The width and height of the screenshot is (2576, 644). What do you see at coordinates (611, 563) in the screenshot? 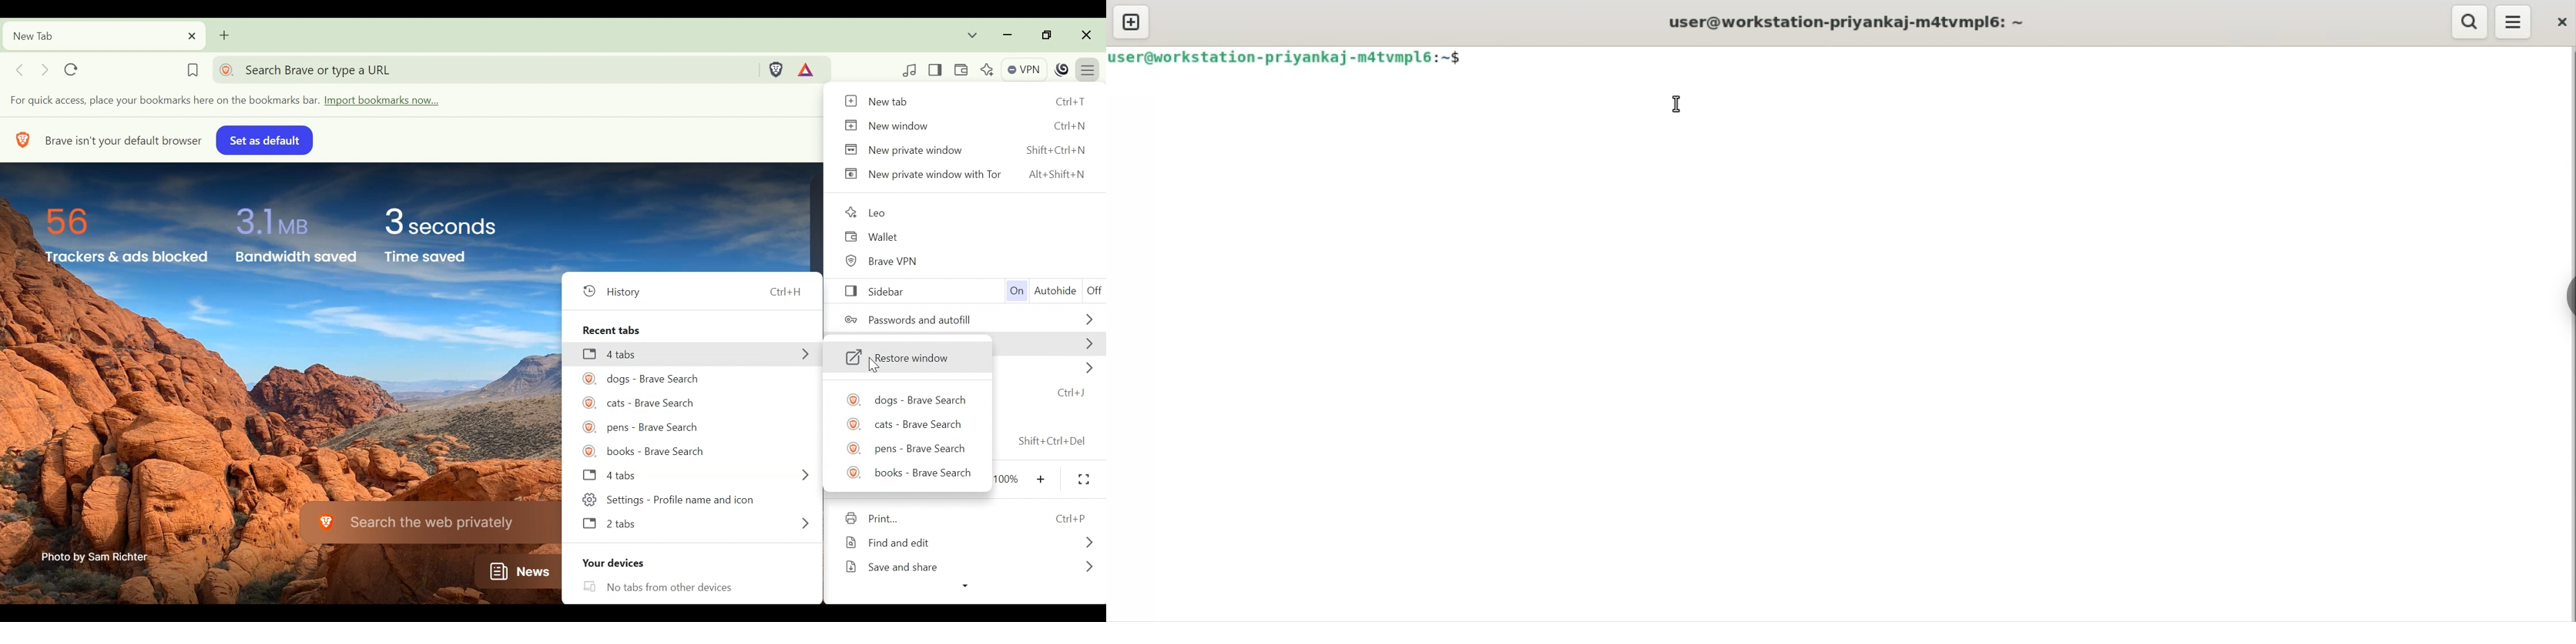
I see `Your devices` at bounding box center [611, 563].